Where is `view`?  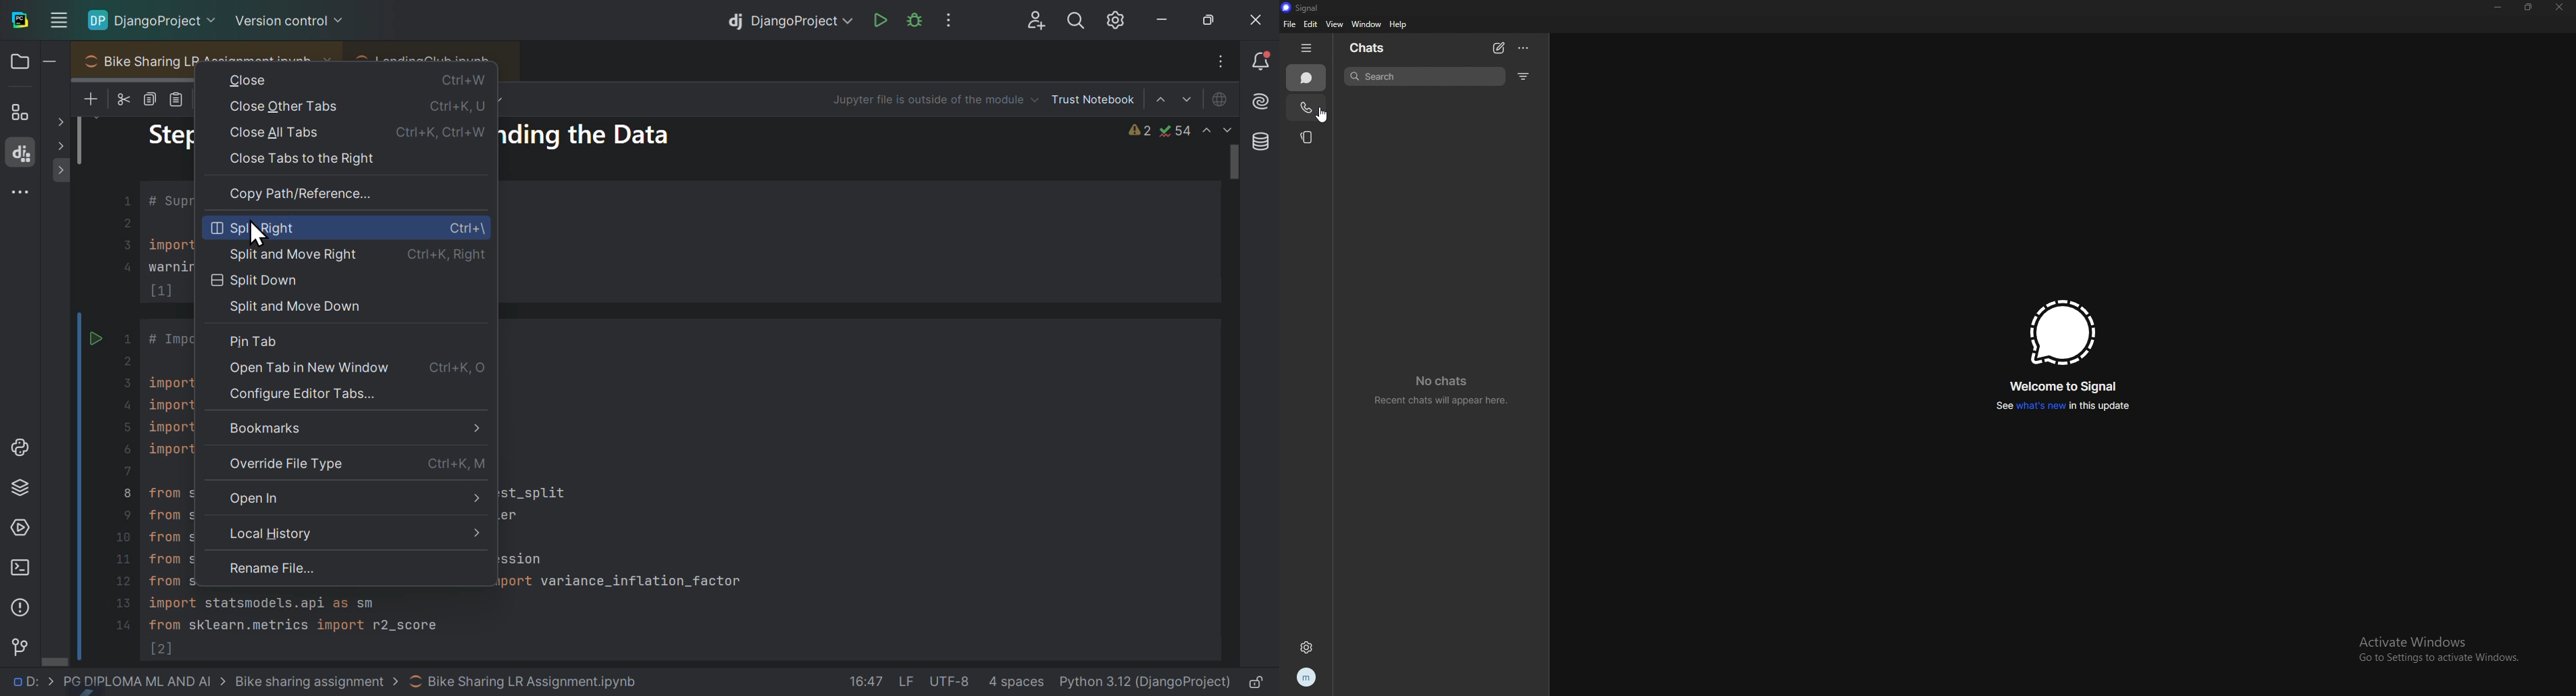 view is located at coordinates (1334, 24).